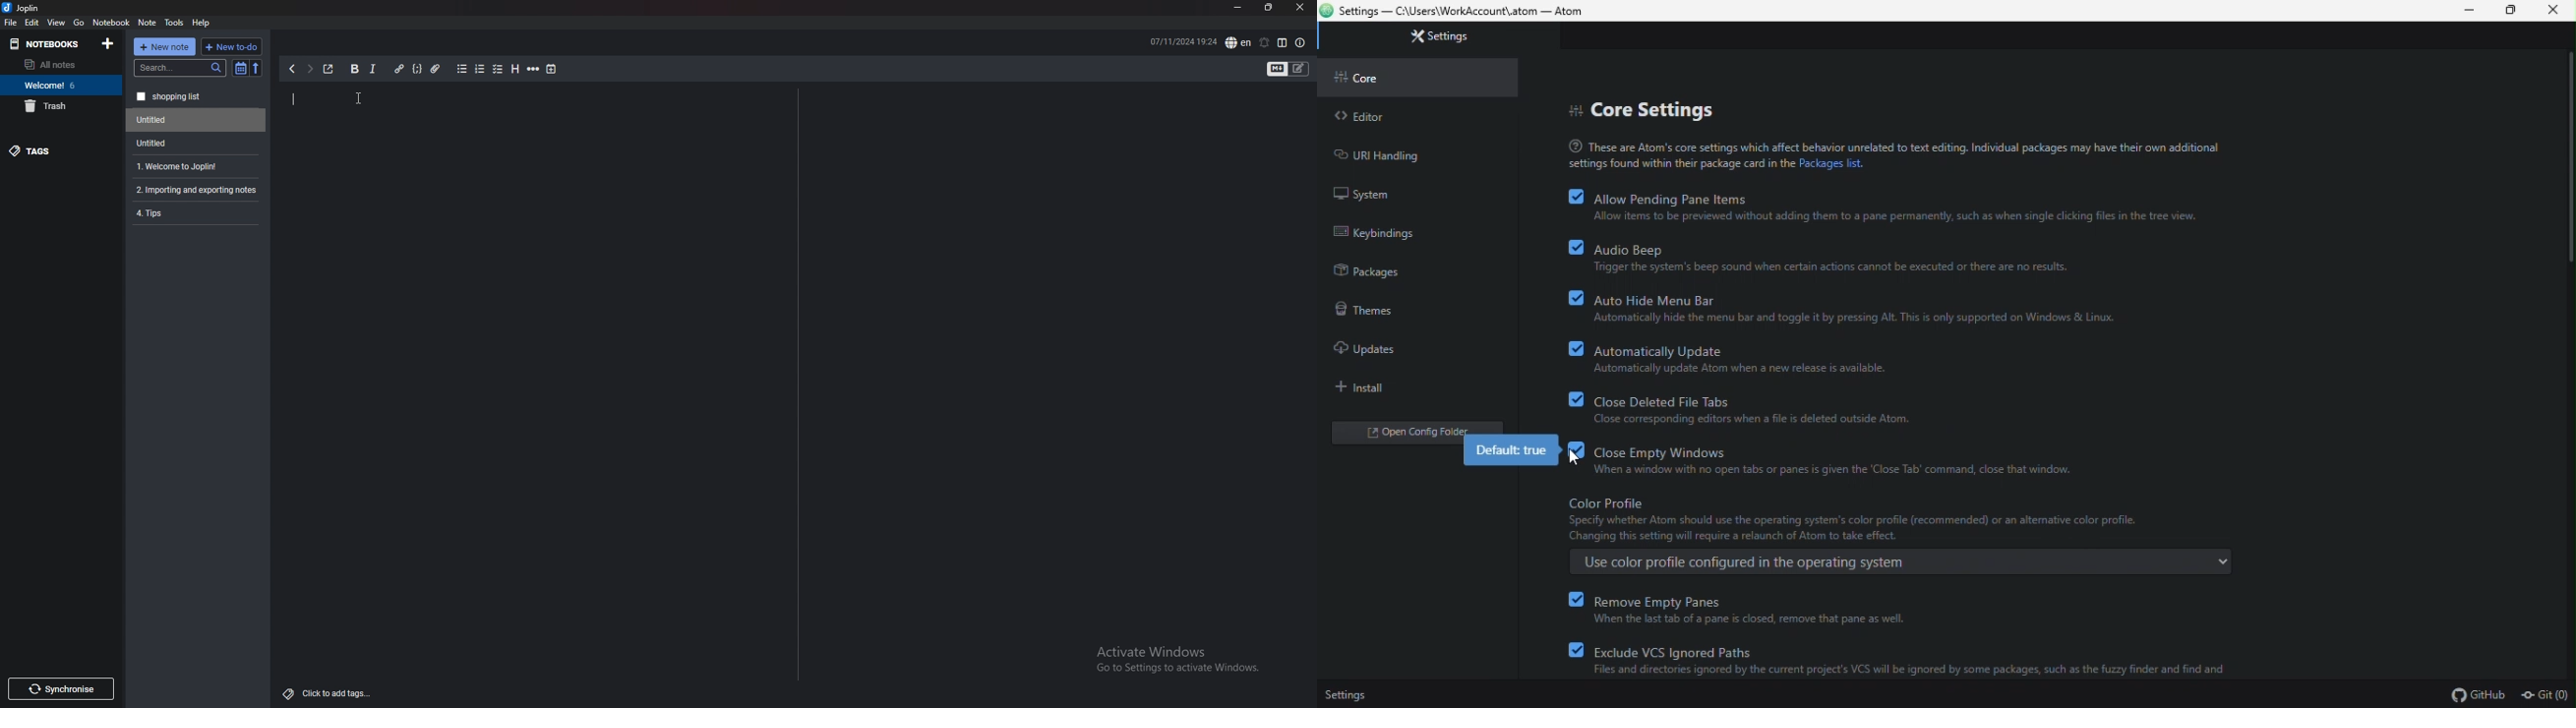 This screenshot has width=2576, height=728. Describe the element at coordinates (1836, 459) in the screenshot. I see `close empty windows(enabled)` at that location.